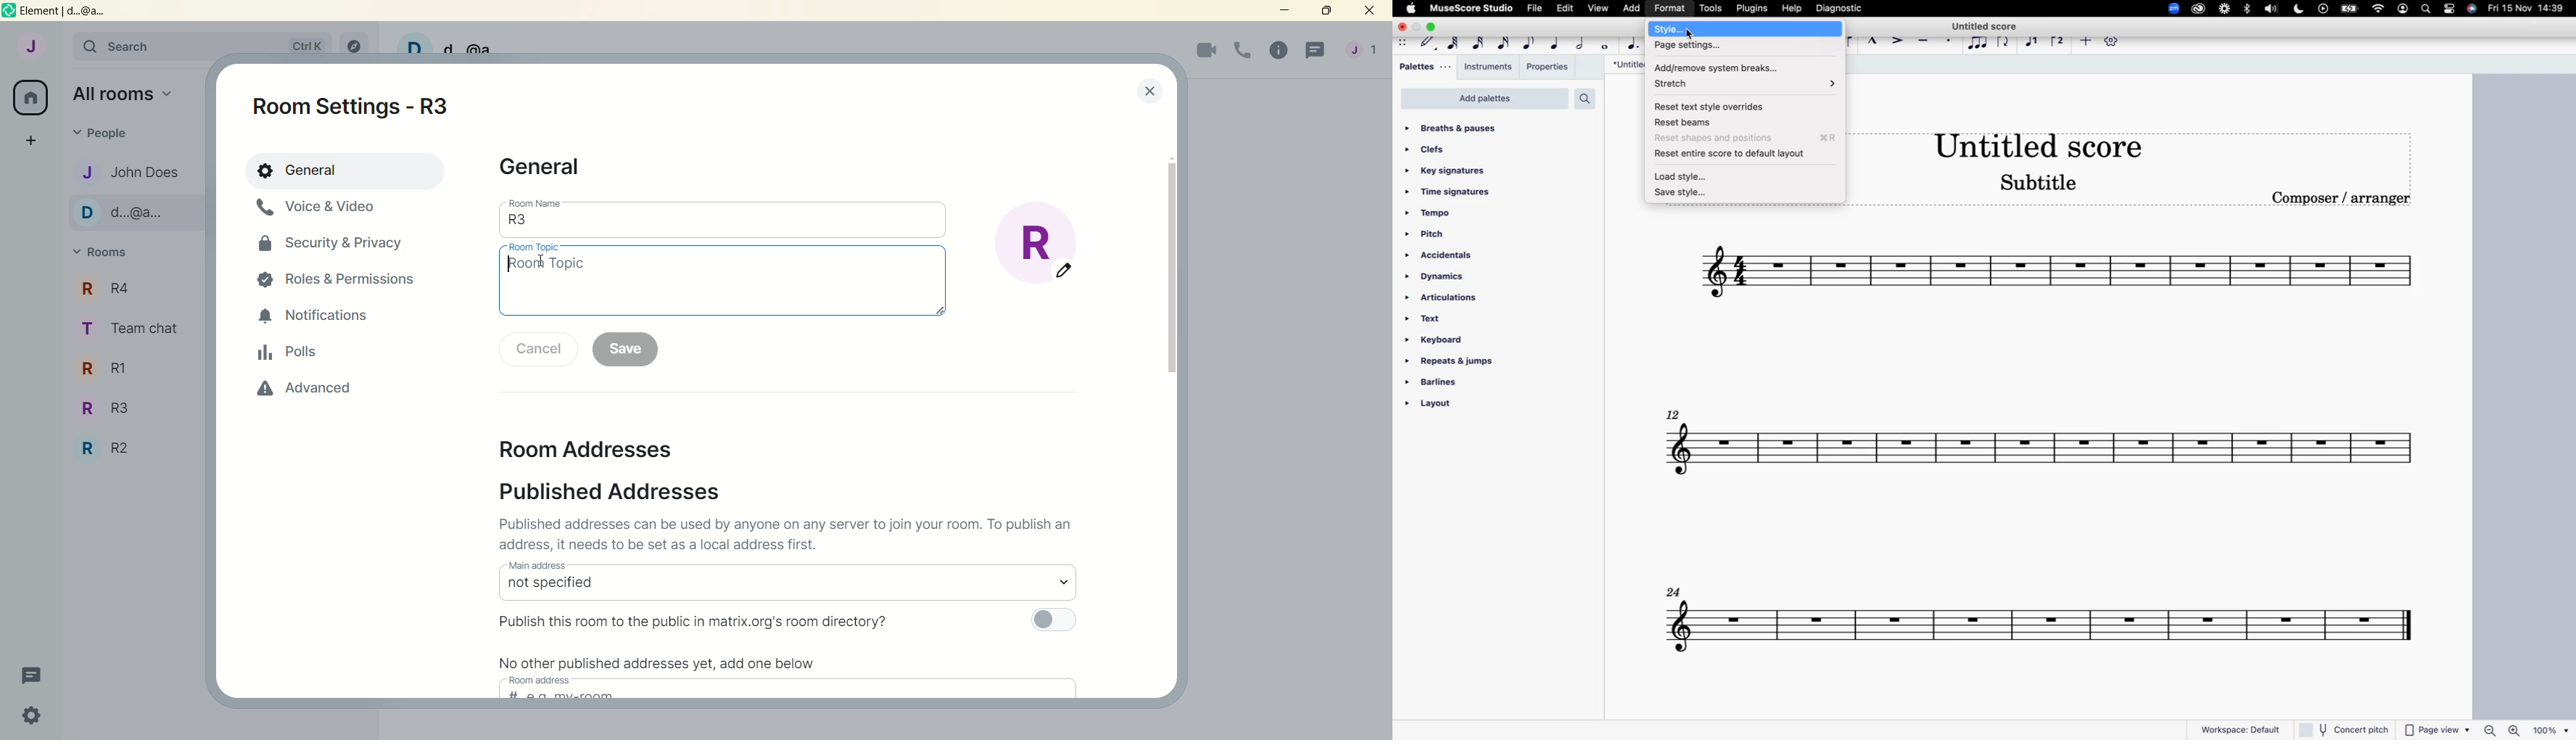  What do you see at coordinates (656, 663) in the screenshot?
I see `No other published addresses yet, add one below` at bounding box center [656, 663].